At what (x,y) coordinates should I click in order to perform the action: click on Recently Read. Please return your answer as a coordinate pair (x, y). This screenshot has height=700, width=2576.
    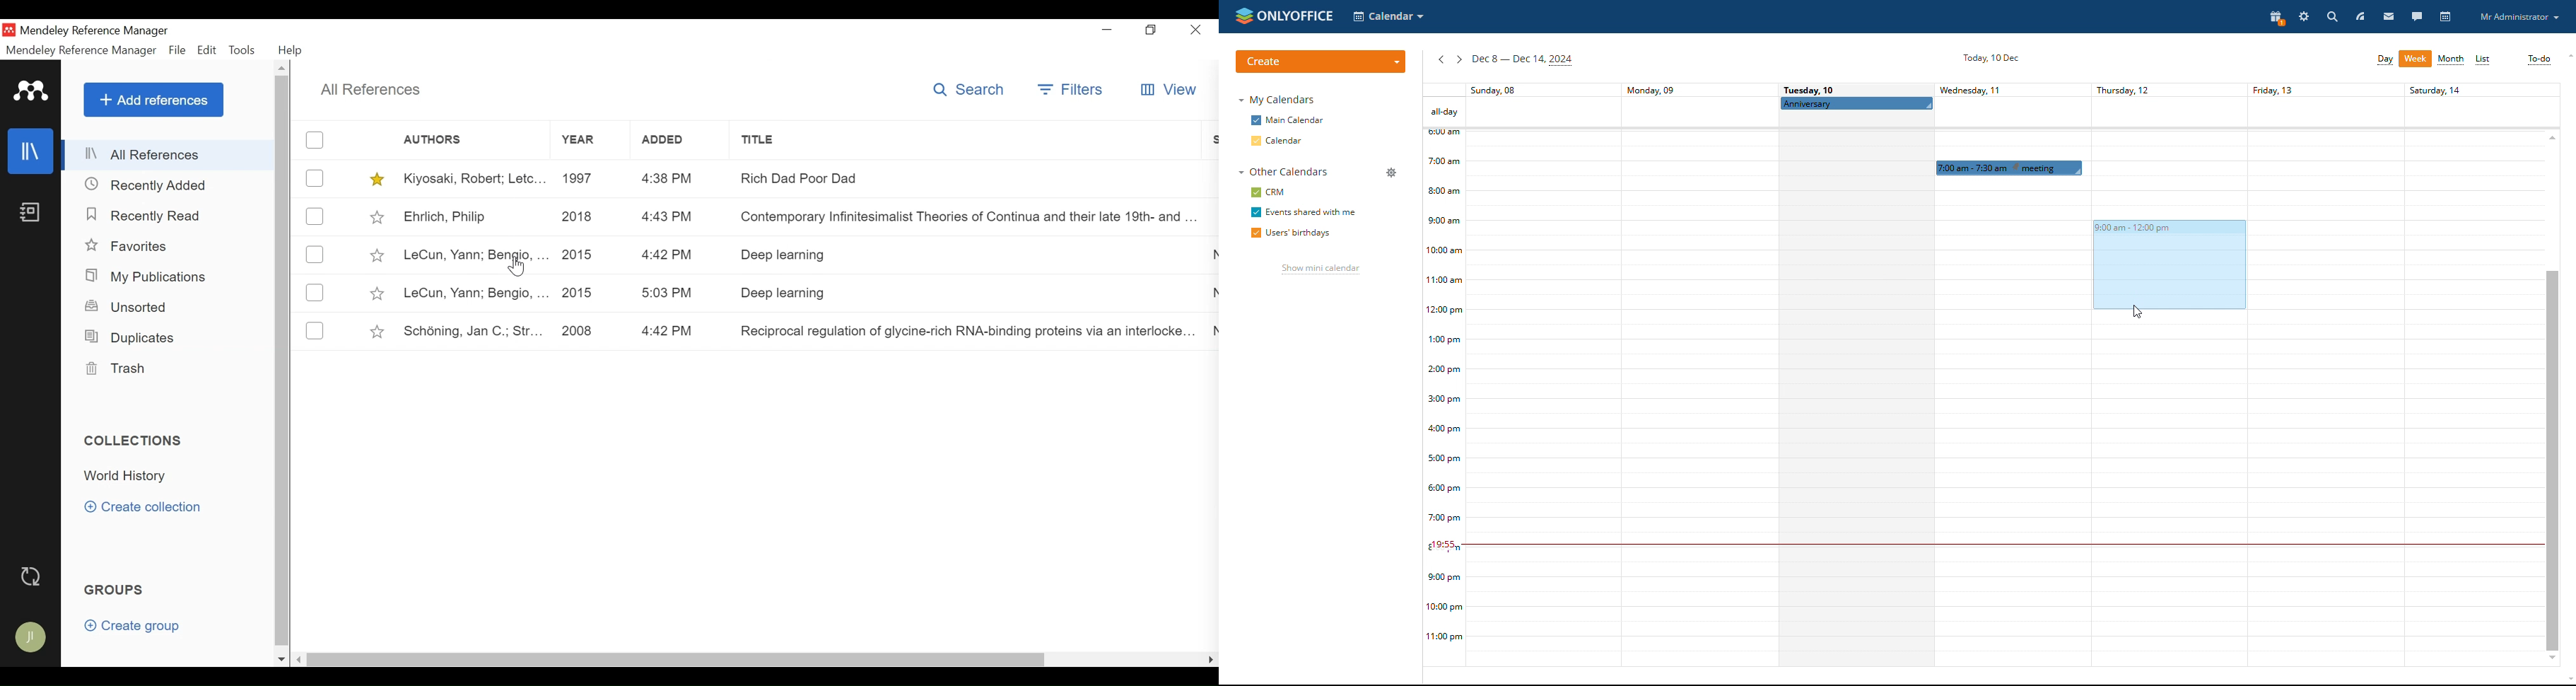
    Looking at the image, I should click on (146, 215).